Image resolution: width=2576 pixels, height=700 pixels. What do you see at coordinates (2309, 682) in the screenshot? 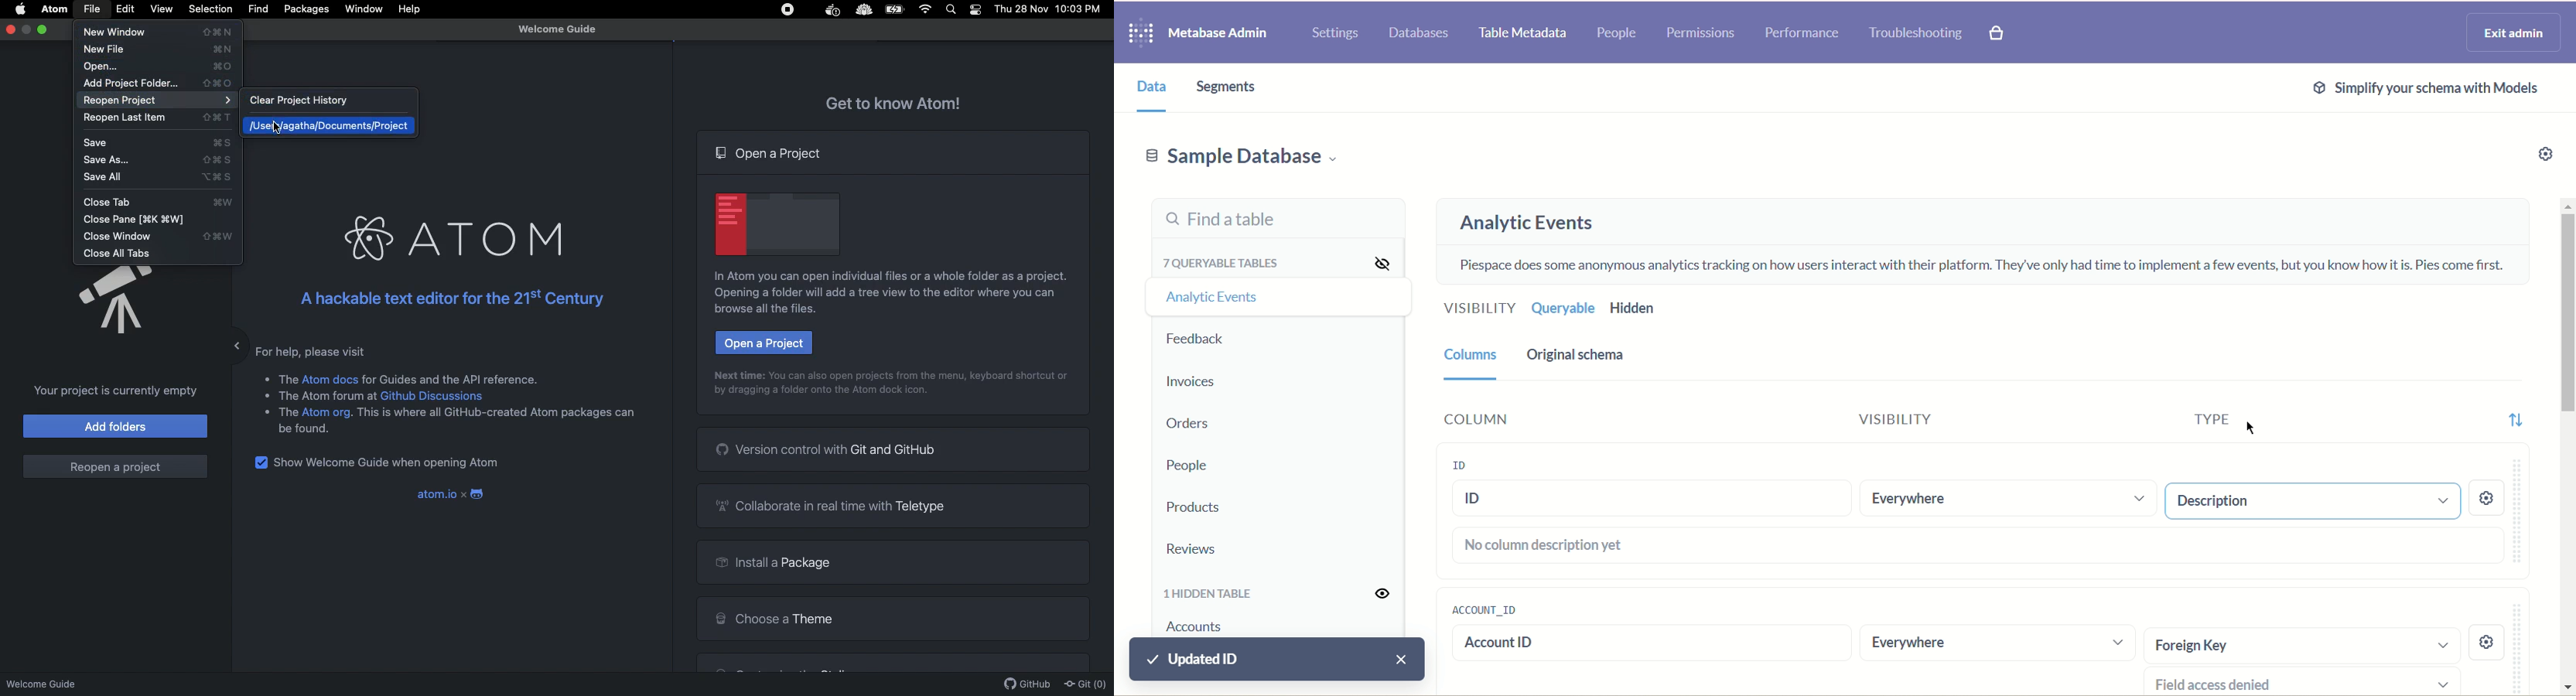
I see `field access denied` at bounding box center [2309, 682].